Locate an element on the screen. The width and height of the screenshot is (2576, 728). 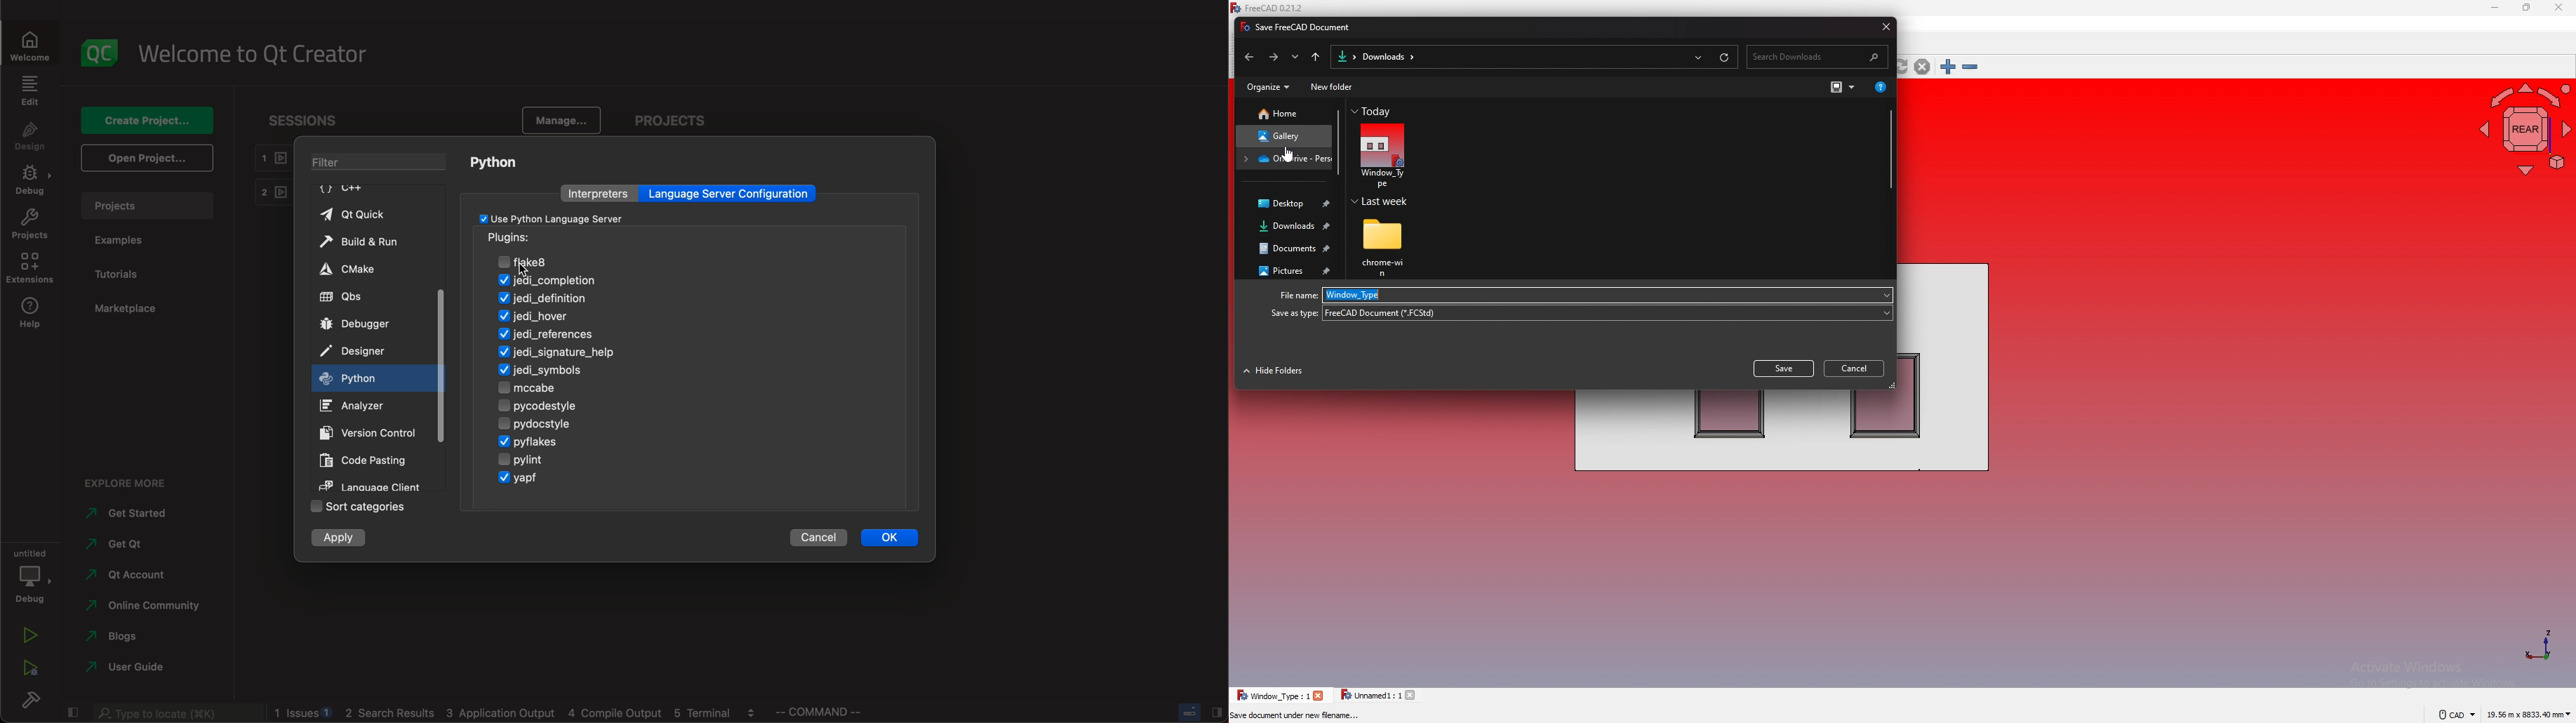
axis is located at coordinates (2538, 644).